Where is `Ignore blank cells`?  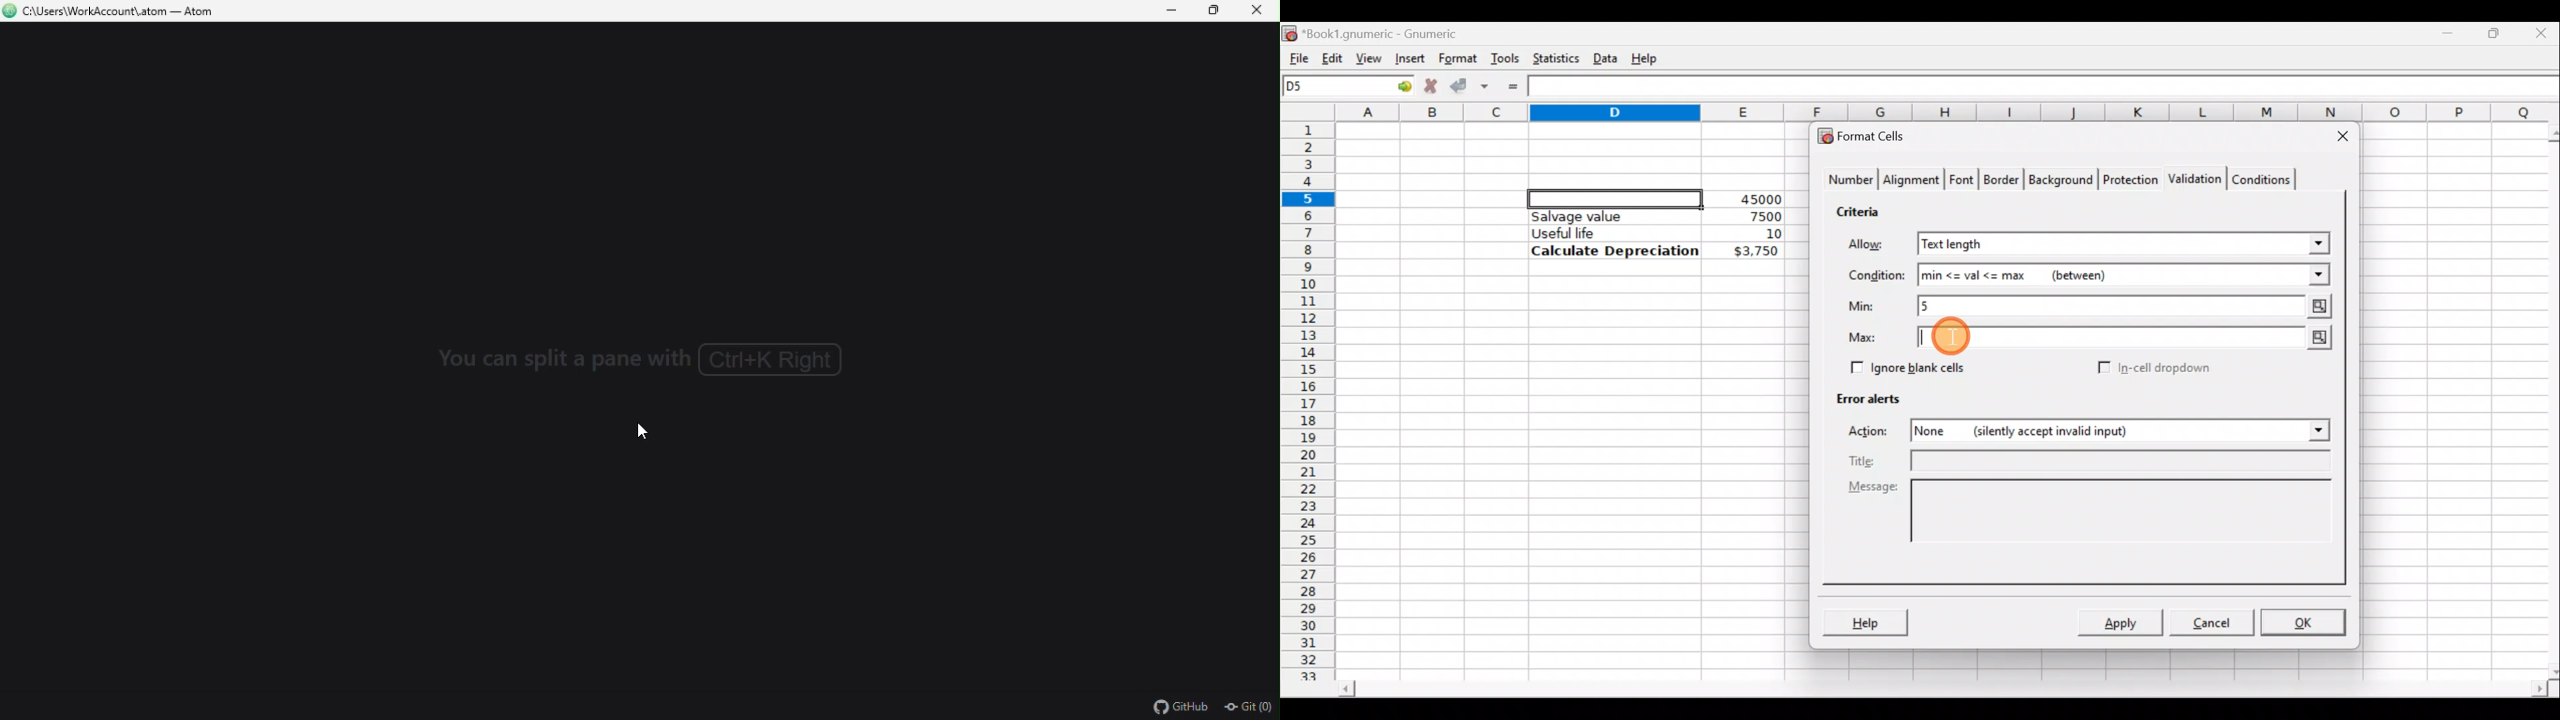
Ignore blank cells is located at coordinates (1905, 365).